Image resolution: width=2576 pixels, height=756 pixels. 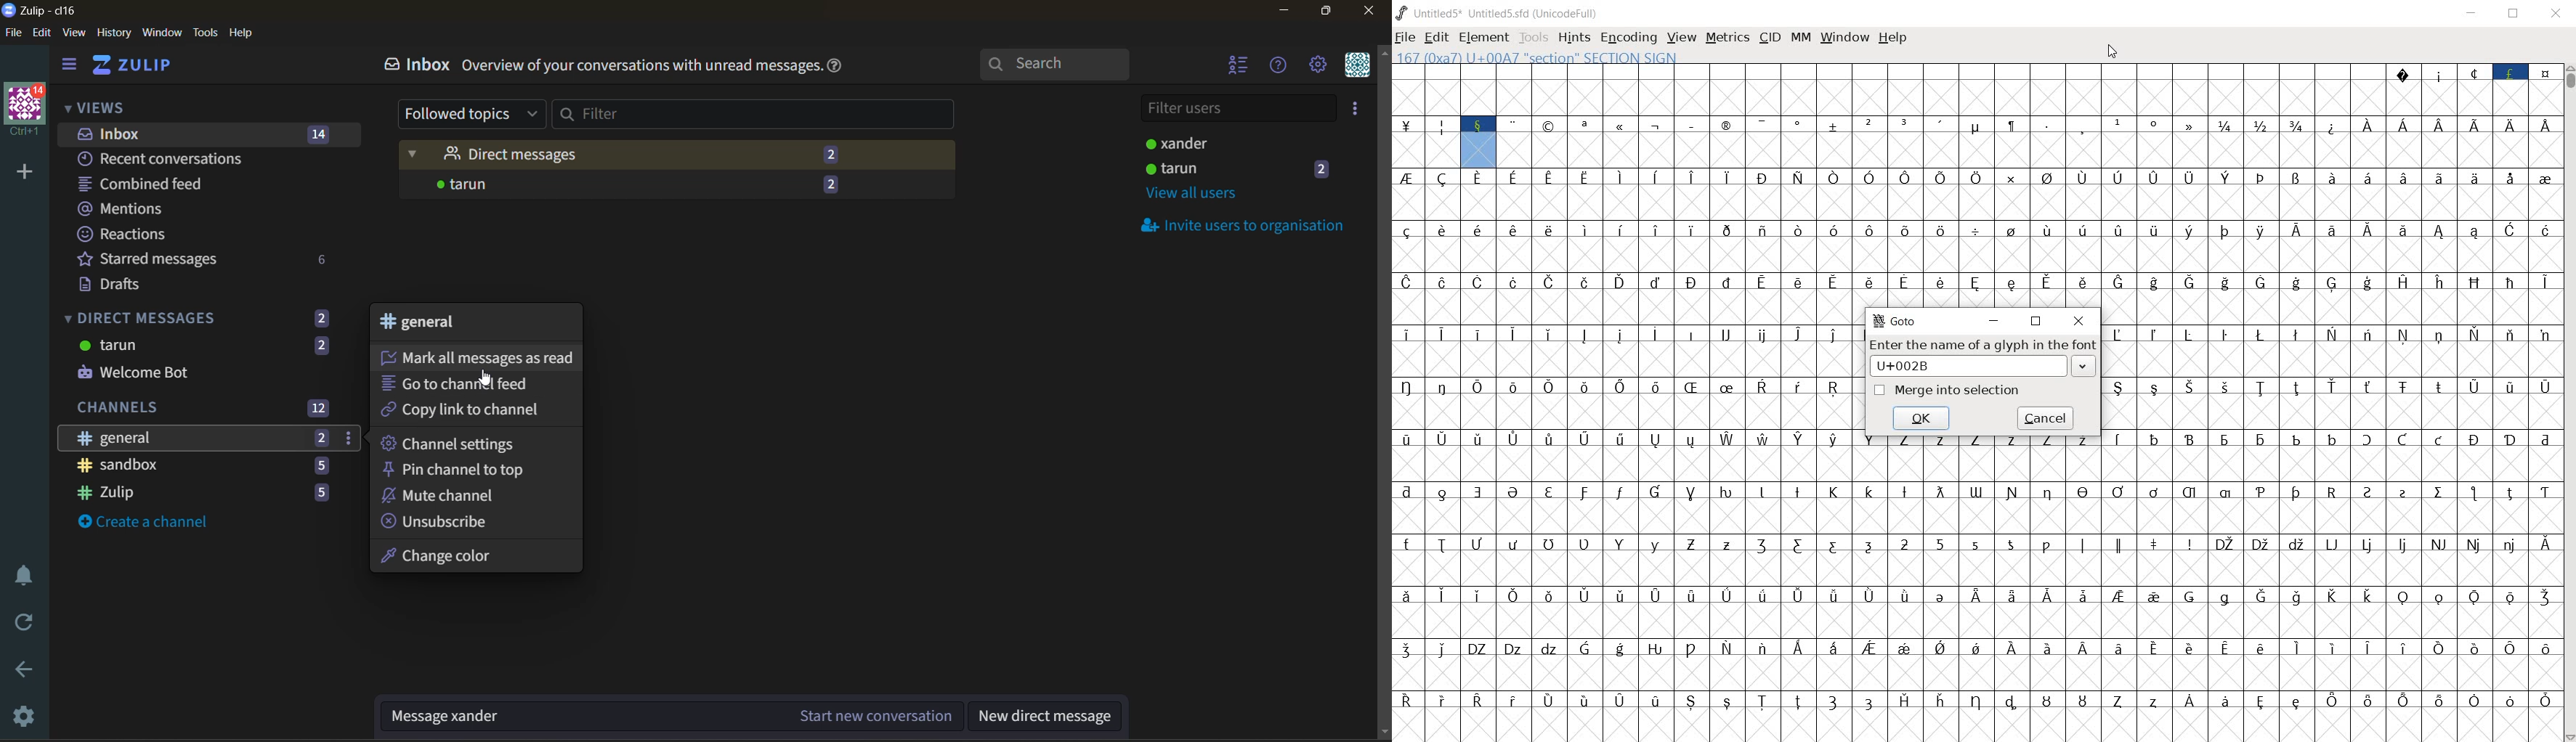 I want to click on mentions, so click(x=131, y=210).